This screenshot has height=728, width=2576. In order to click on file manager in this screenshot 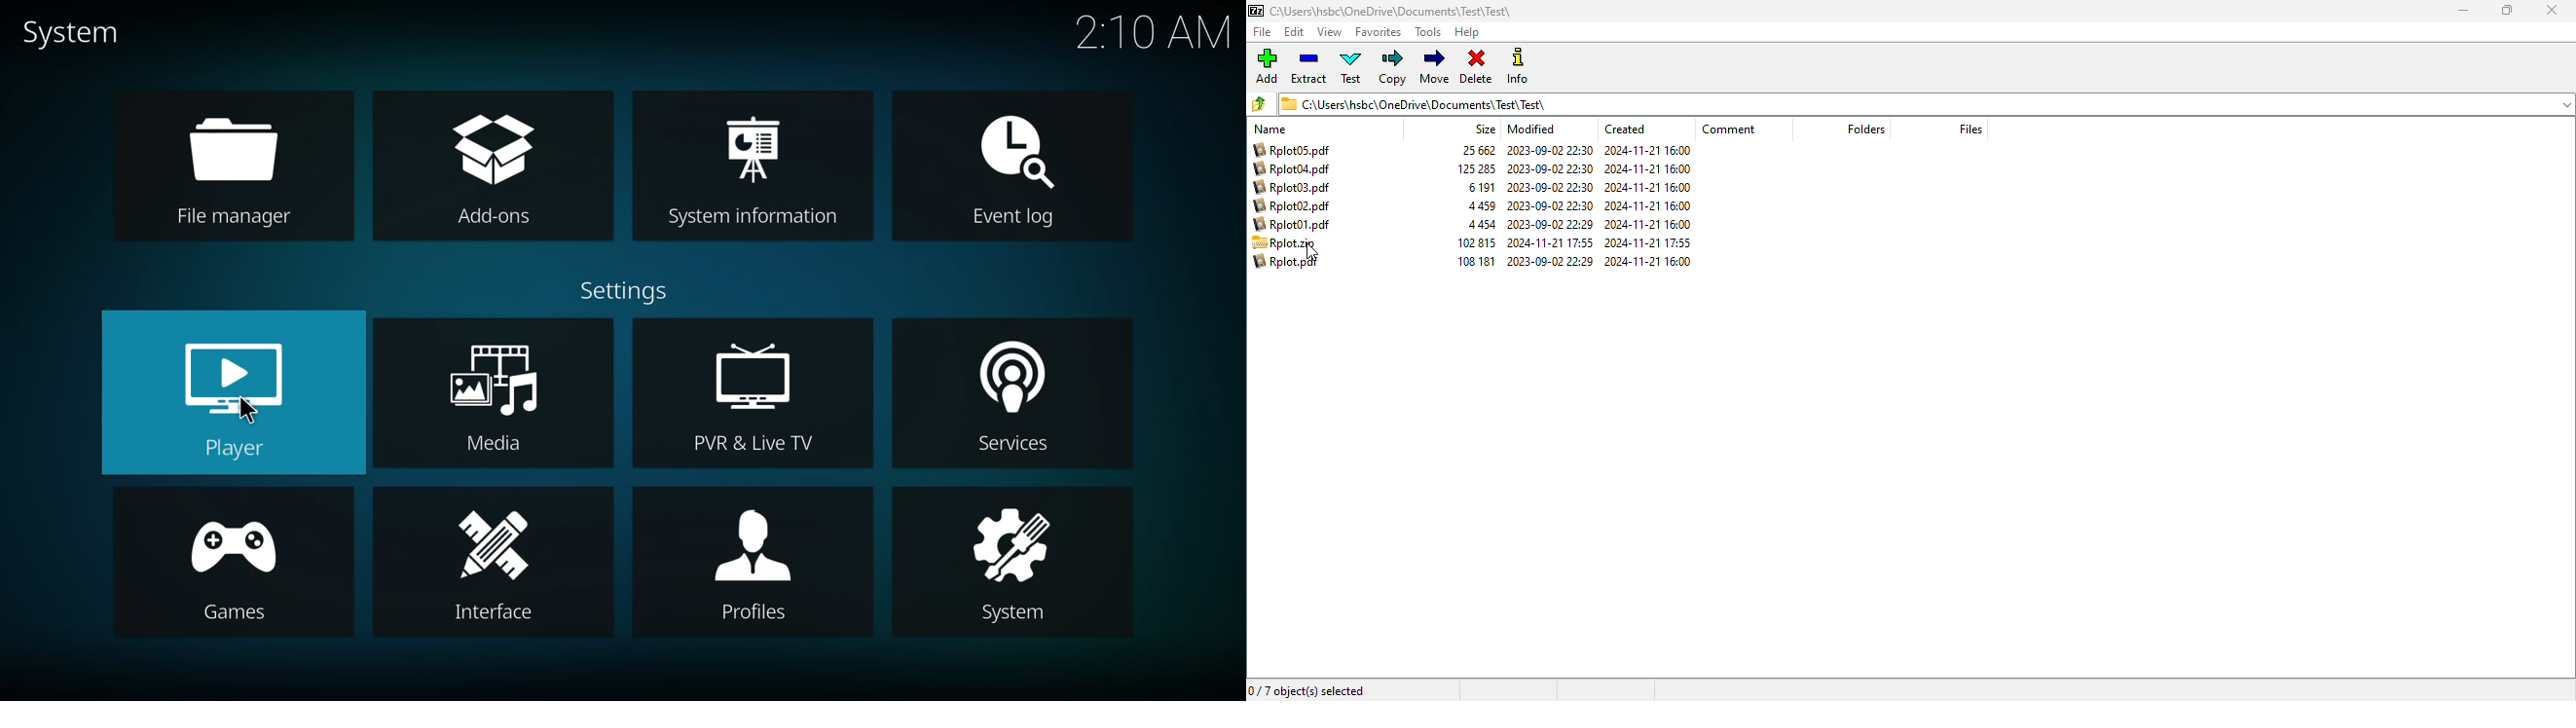, I will do `click(238, 164)`.